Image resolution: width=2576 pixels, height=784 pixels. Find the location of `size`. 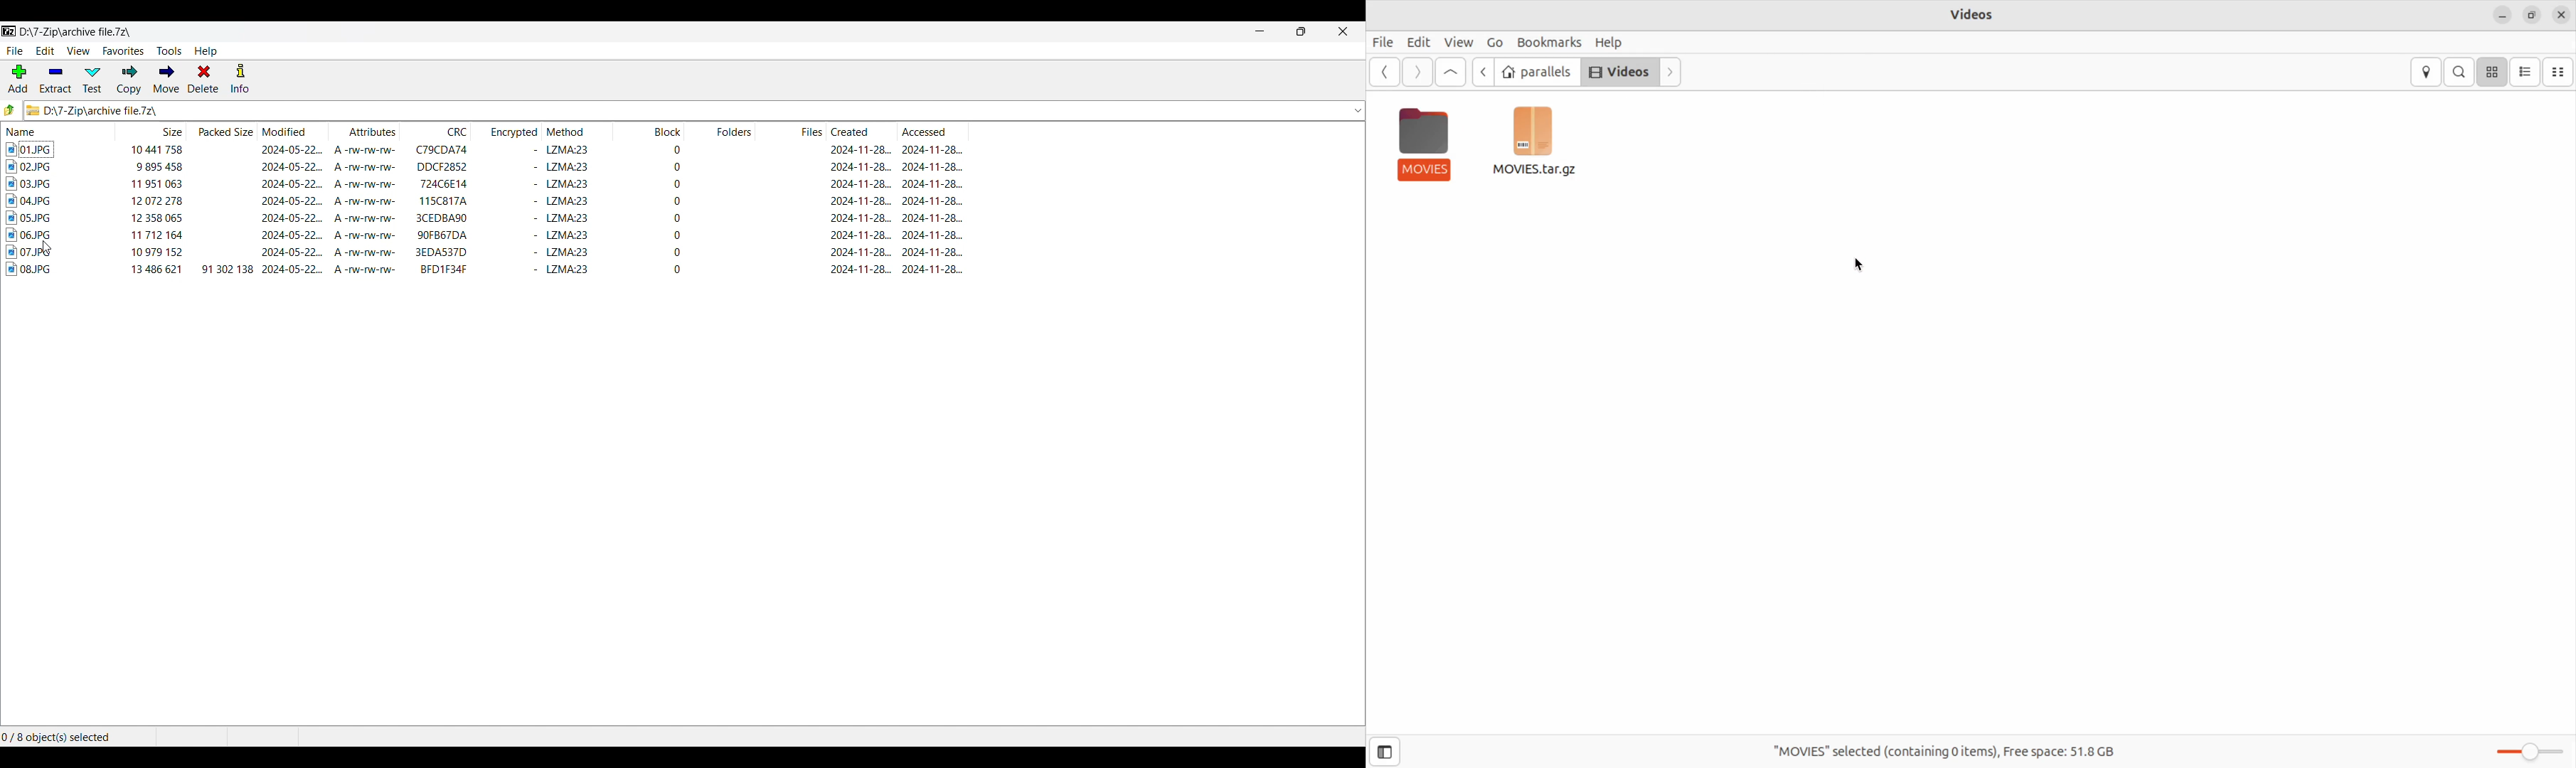

size is located at coordinates (156, 183).